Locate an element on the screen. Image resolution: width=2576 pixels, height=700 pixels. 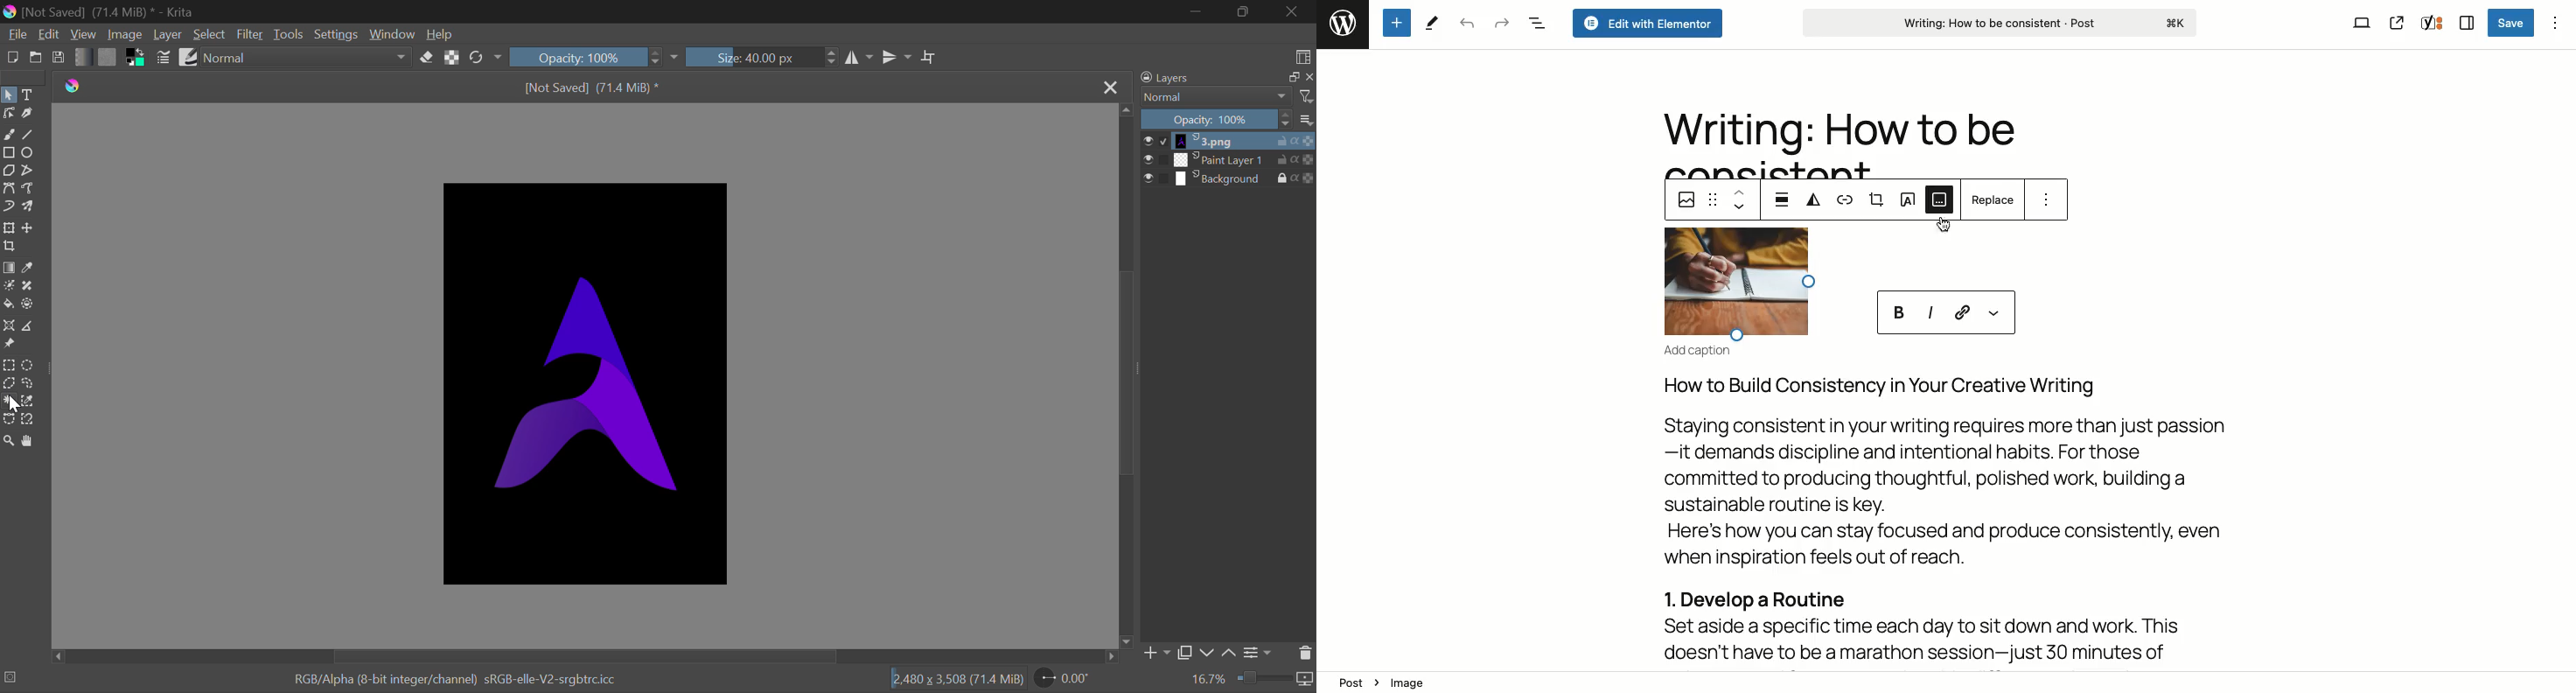
Blending Modes is located at coordinates (1215, 99).